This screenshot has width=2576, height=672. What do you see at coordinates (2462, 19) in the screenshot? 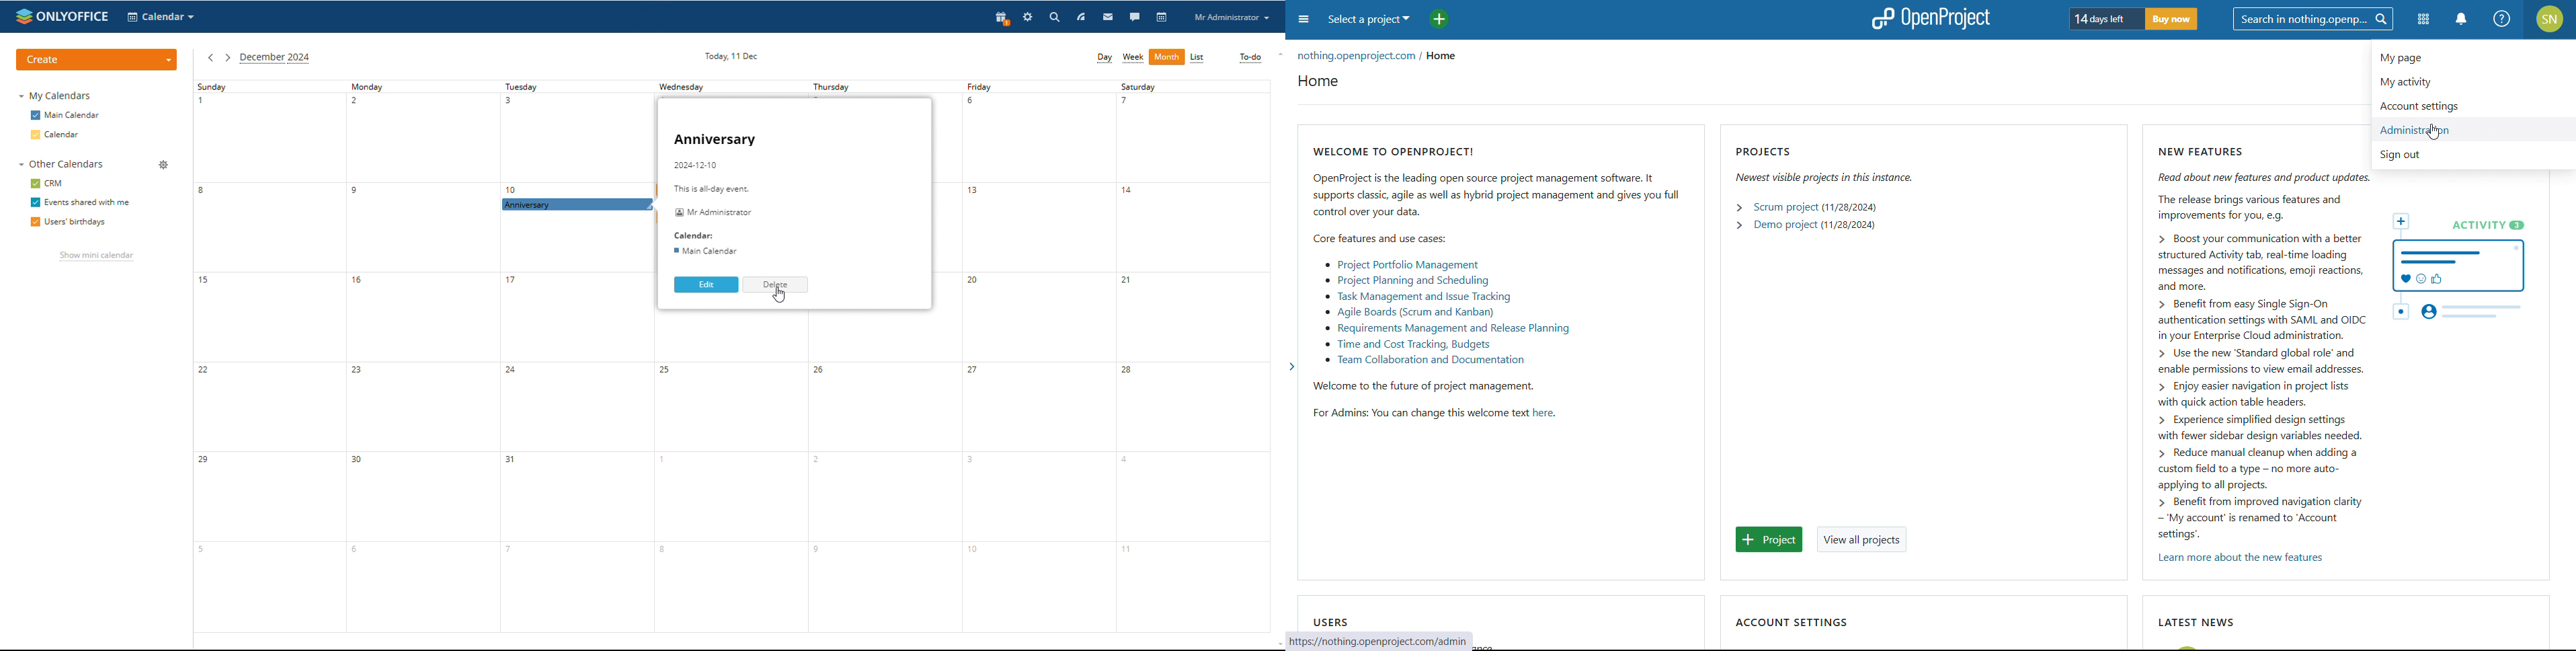
I see `notifications` at bounding box center [2462, 19].